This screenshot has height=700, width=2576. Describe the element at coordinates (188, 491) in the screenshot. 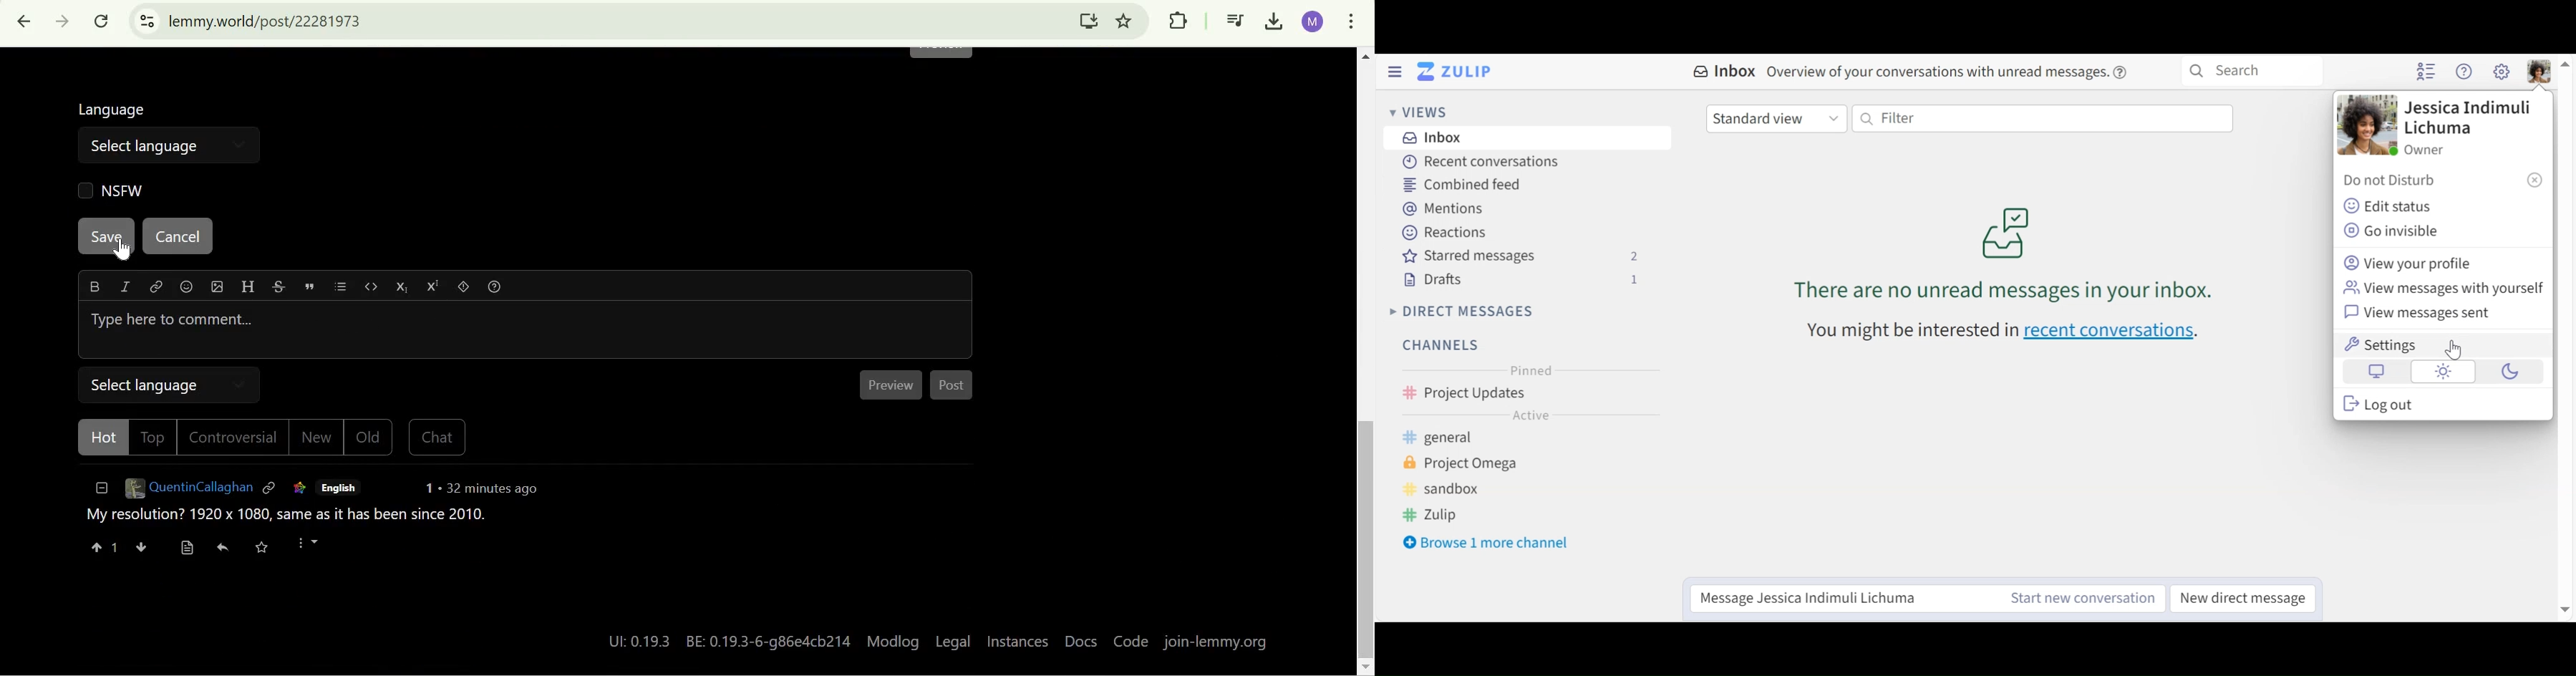

I see `QuentinCallaghan` at that location.